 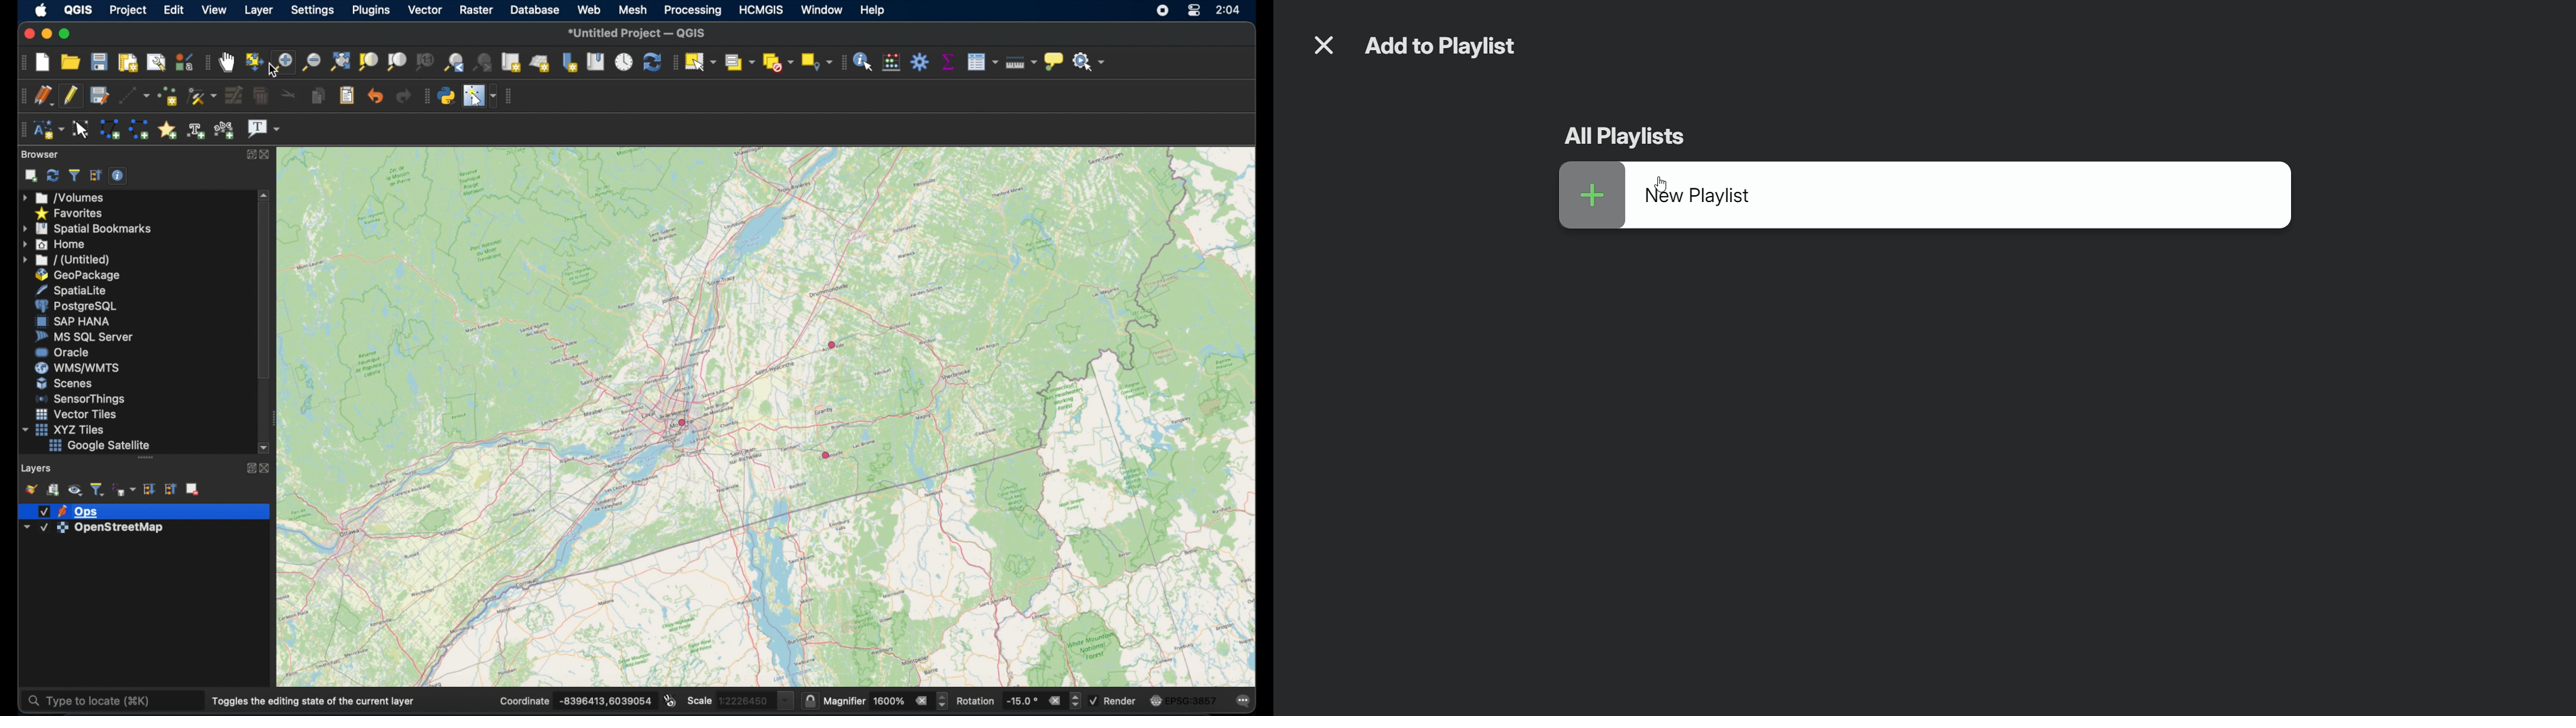 What do you see at coordinates (590, 11) in the screenshot?
I see `web` at bounding box center [590, 11].